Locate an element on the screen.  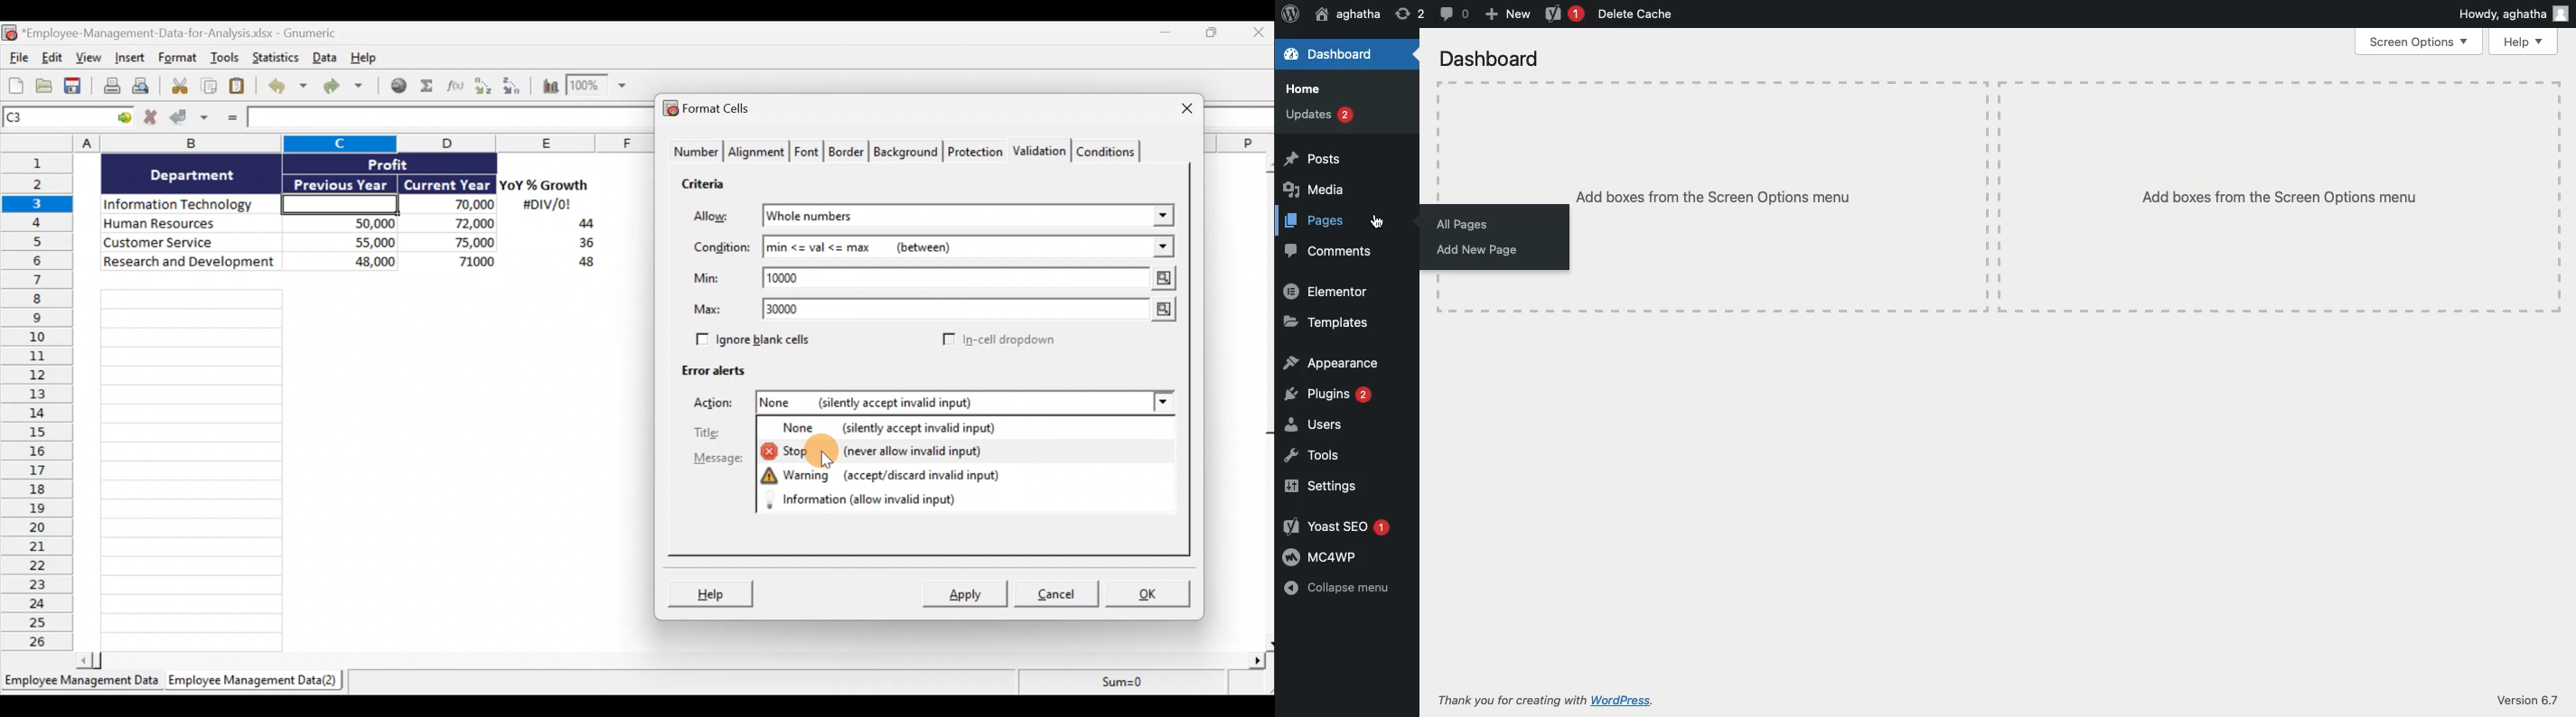
Current Year is located at coordinates (446, 185).